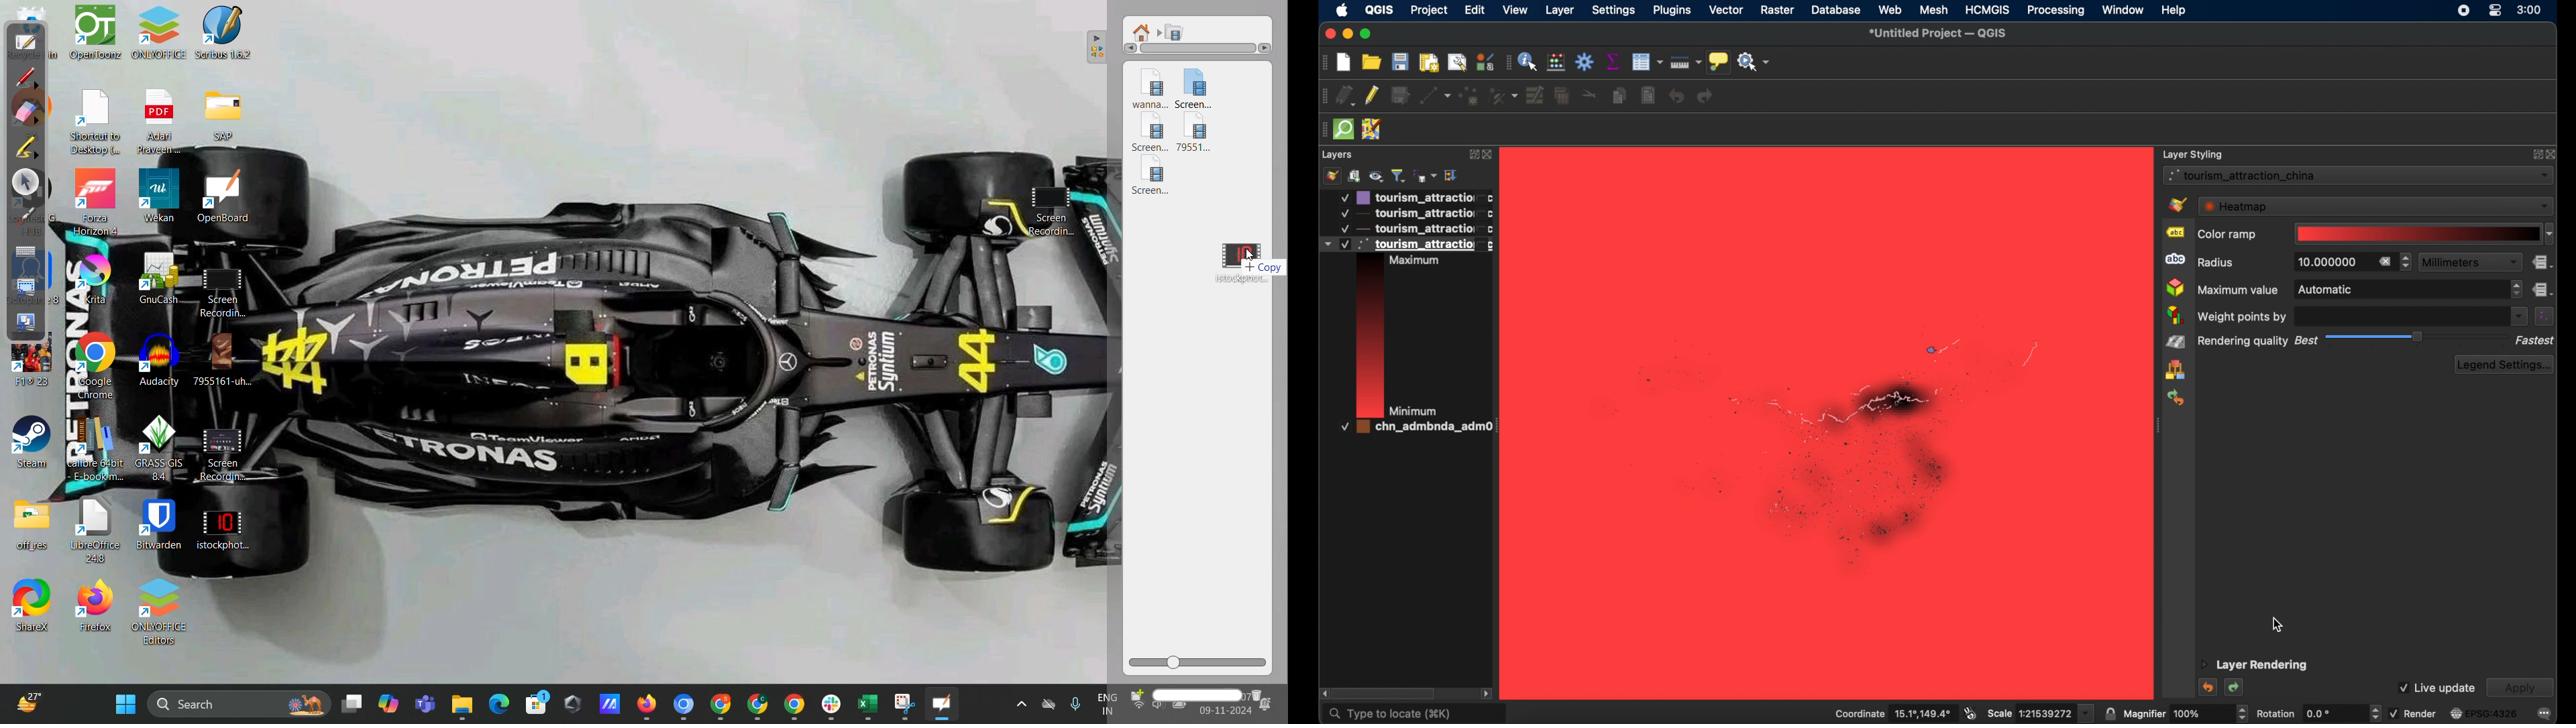 The width and height of the screenshot is (2576, 728). What do you see at coordinates (2543, 263) in the screenshot?
I see `data defined override` at bounding box center [2543, 263].